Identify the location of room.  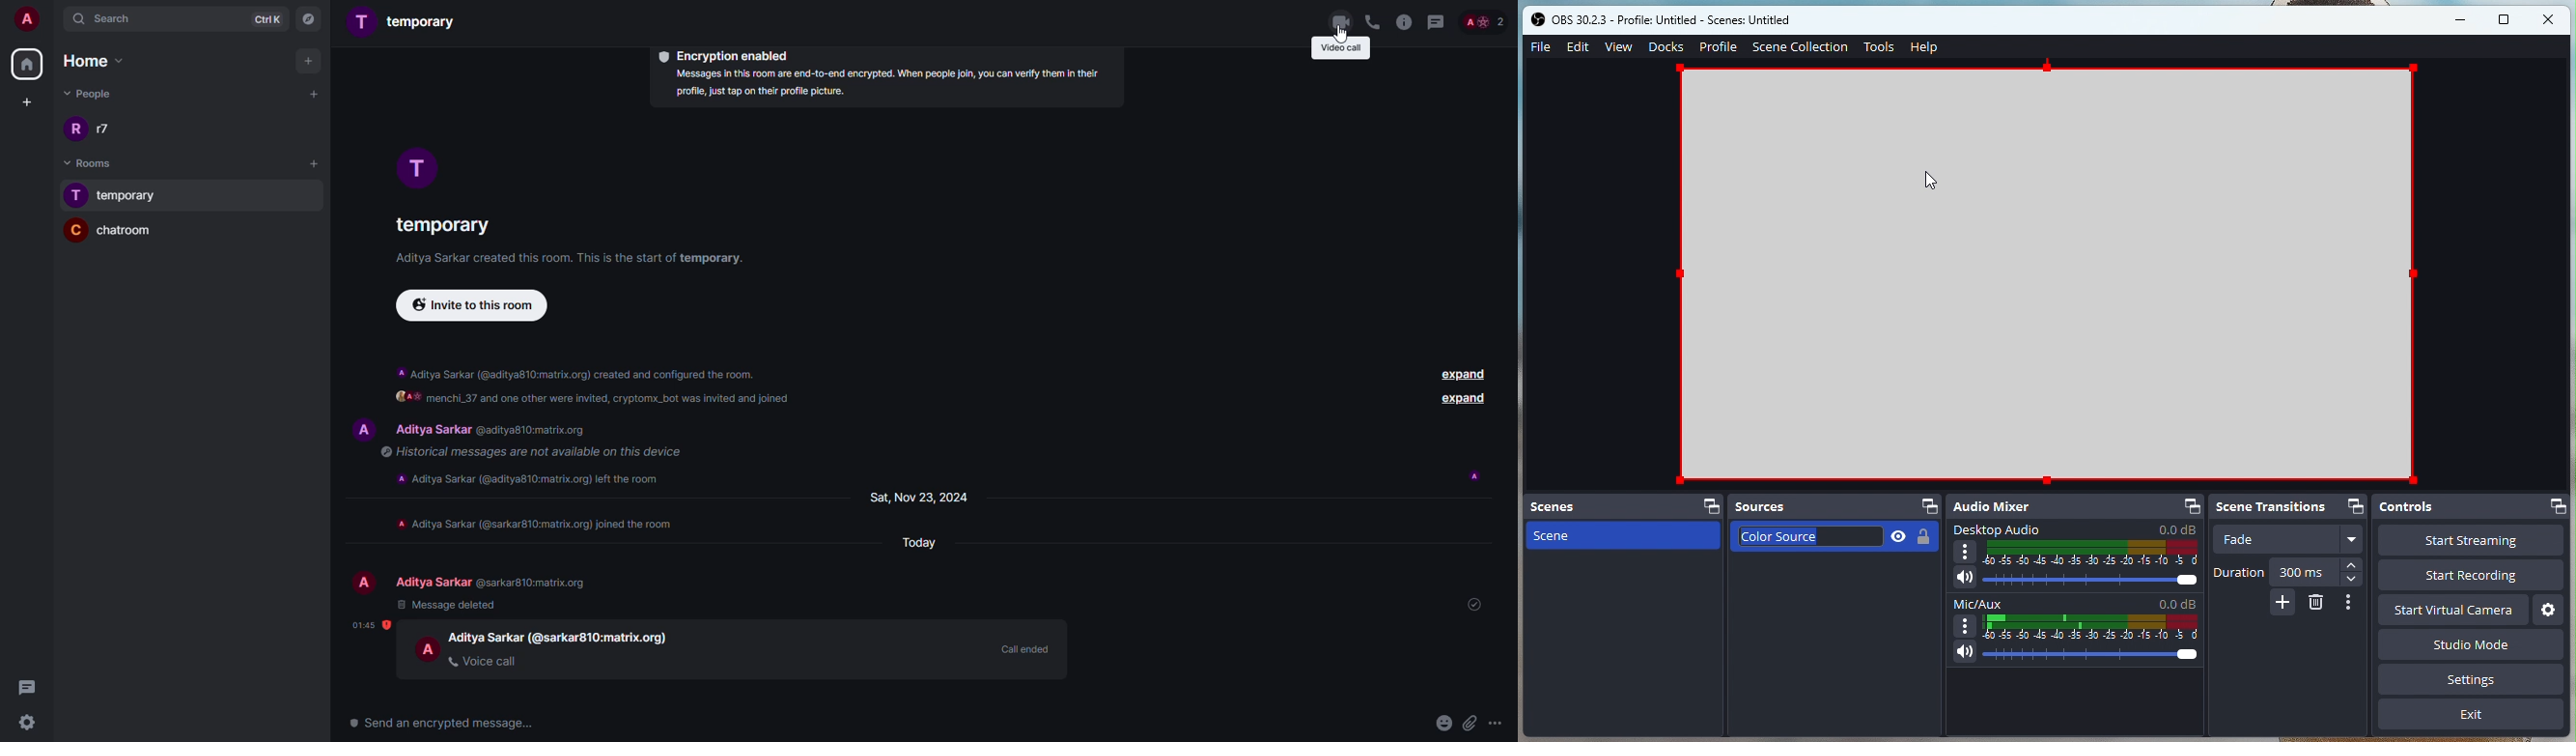
(134, 233).